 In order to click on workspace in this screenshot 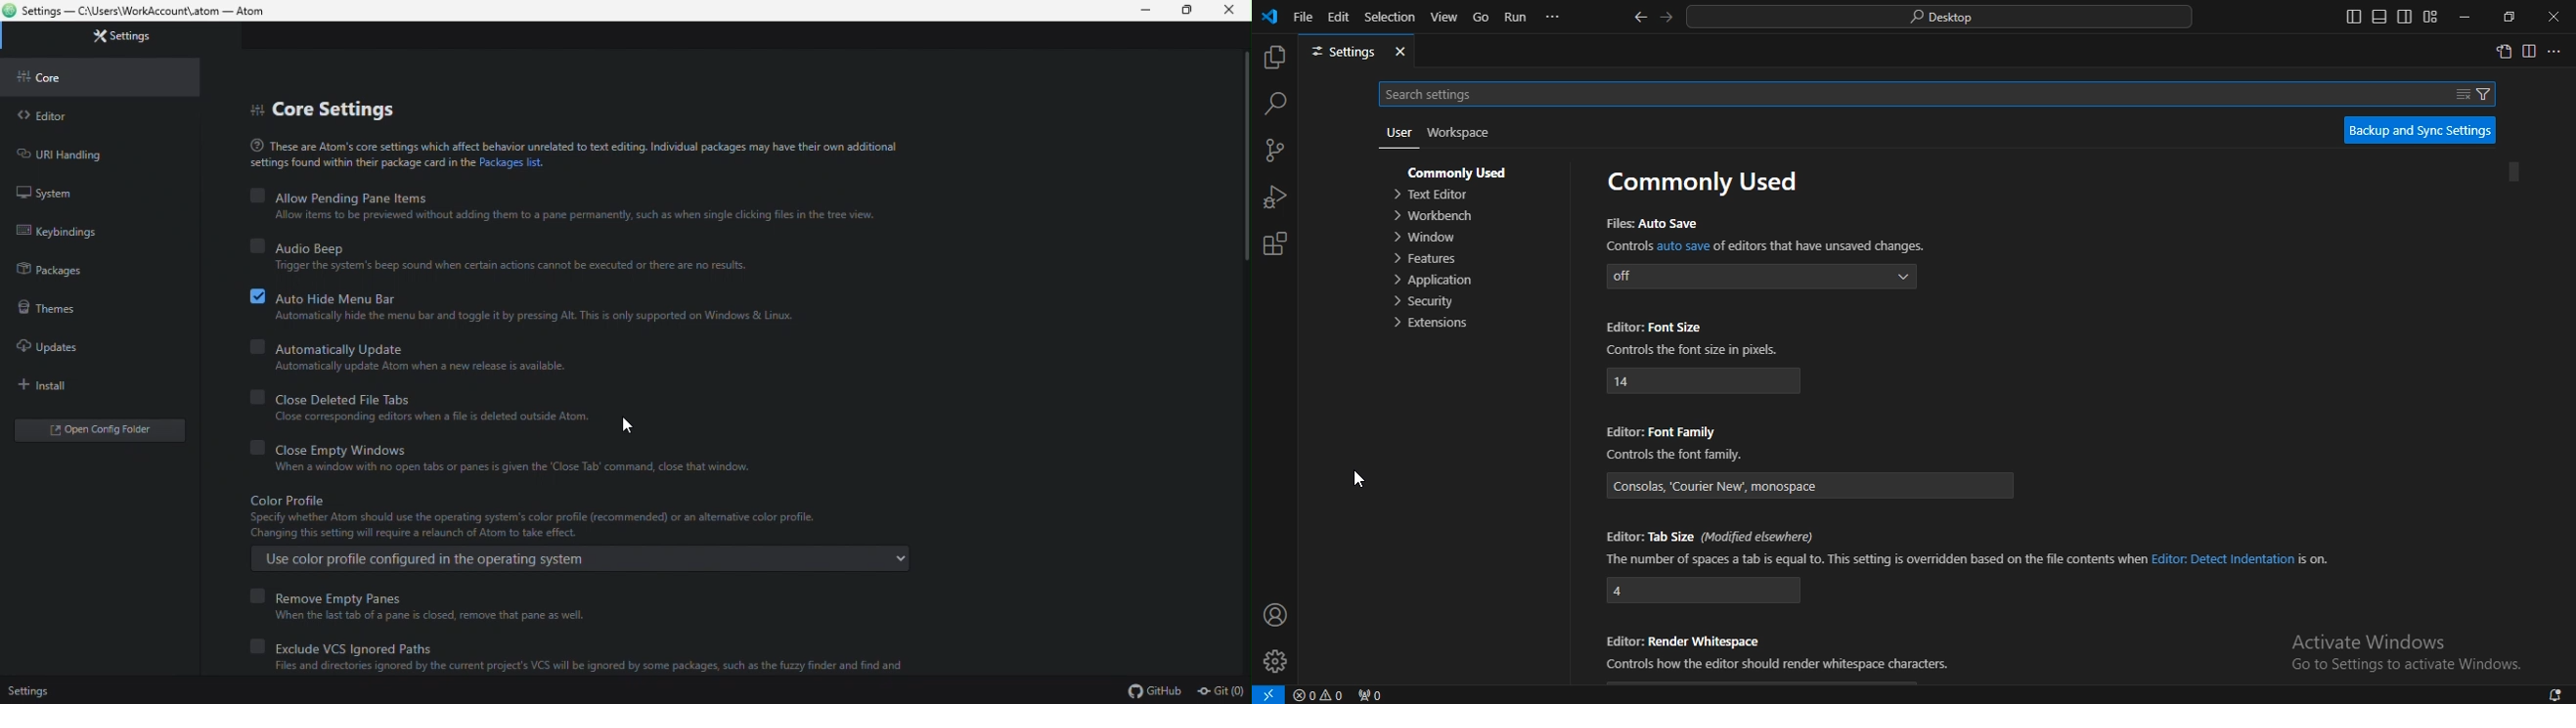, I will do `click(1463, 131)`.